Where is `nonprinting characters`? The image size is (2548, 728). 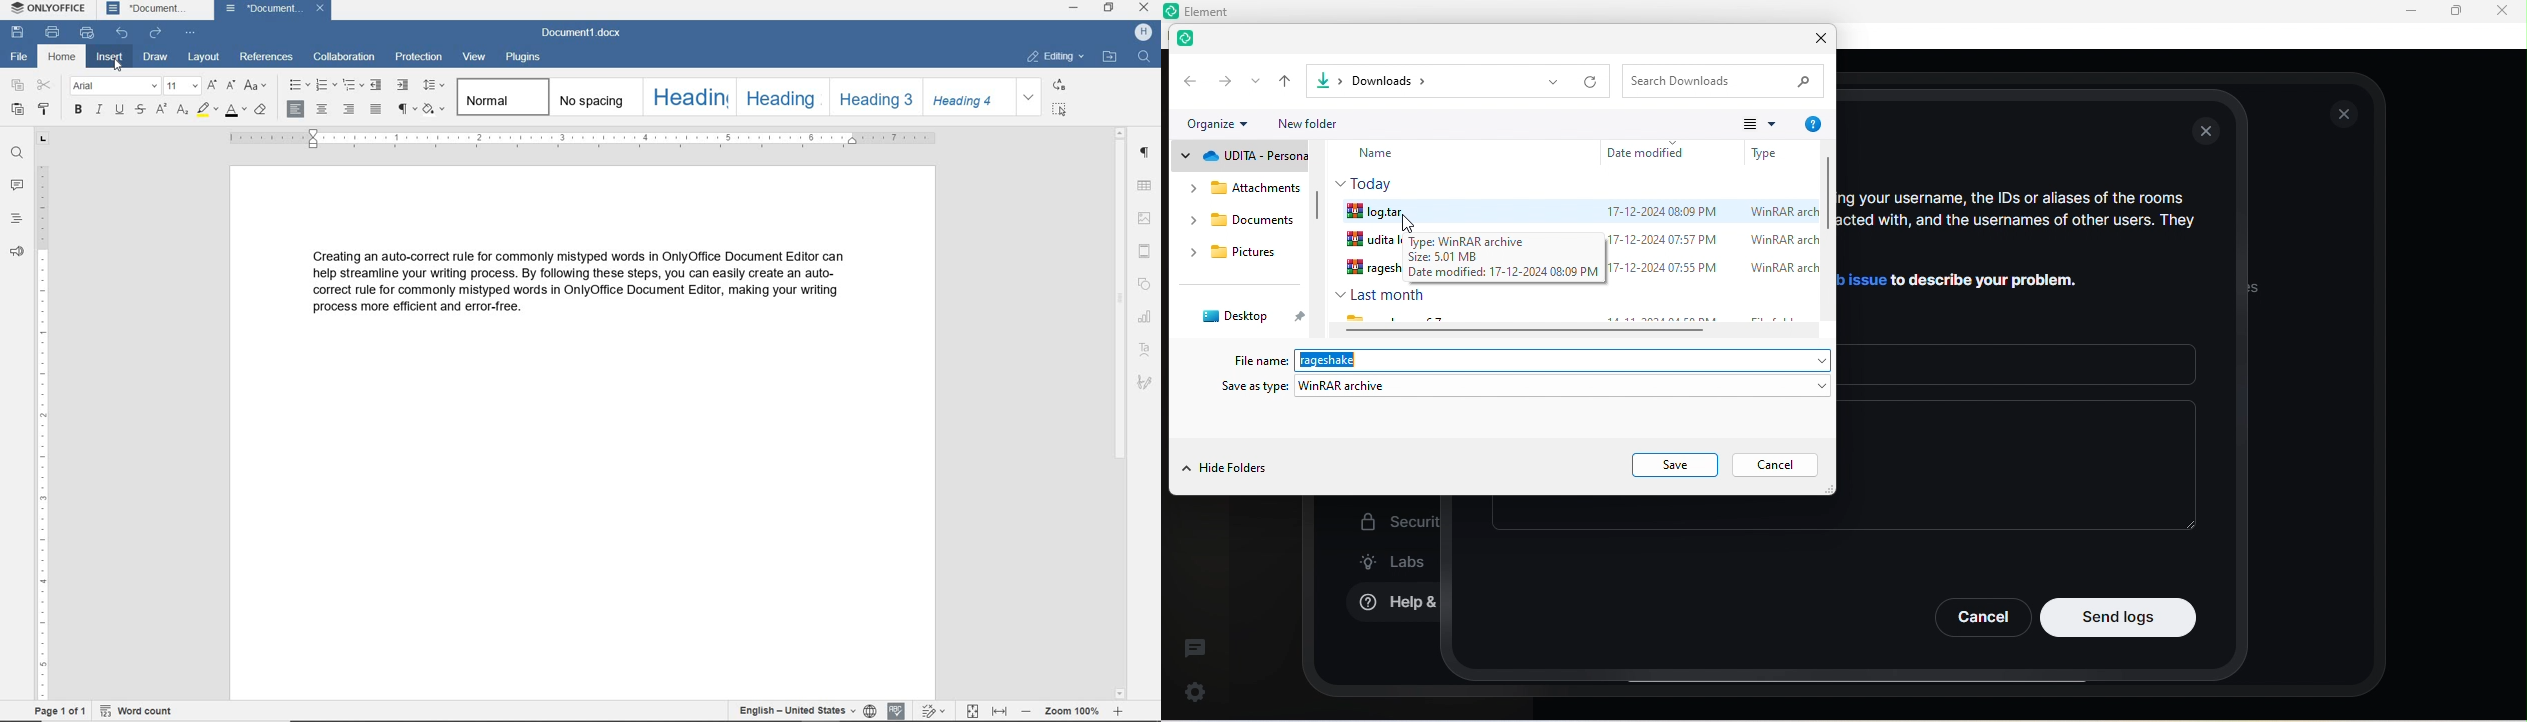
nonprinting characters is located at coordinates (406, 107).